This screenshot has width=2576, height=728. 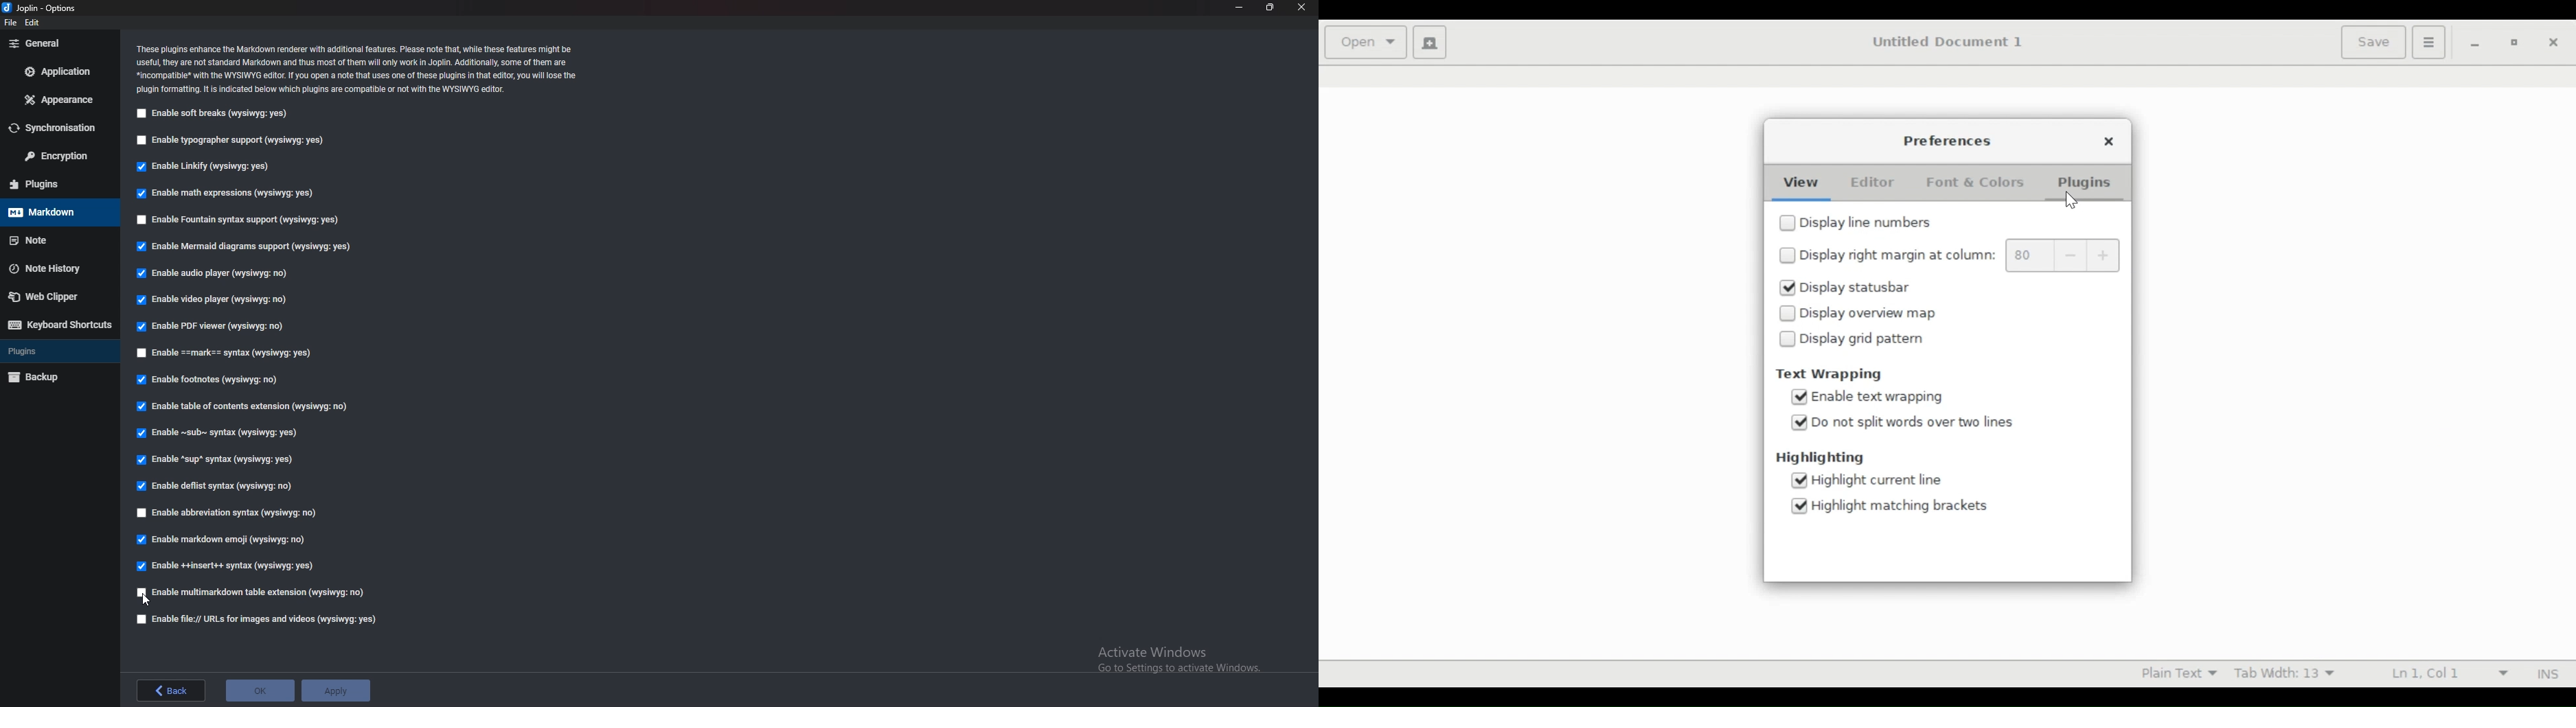 I want to click on Selected, so click(x=1799, y=397).